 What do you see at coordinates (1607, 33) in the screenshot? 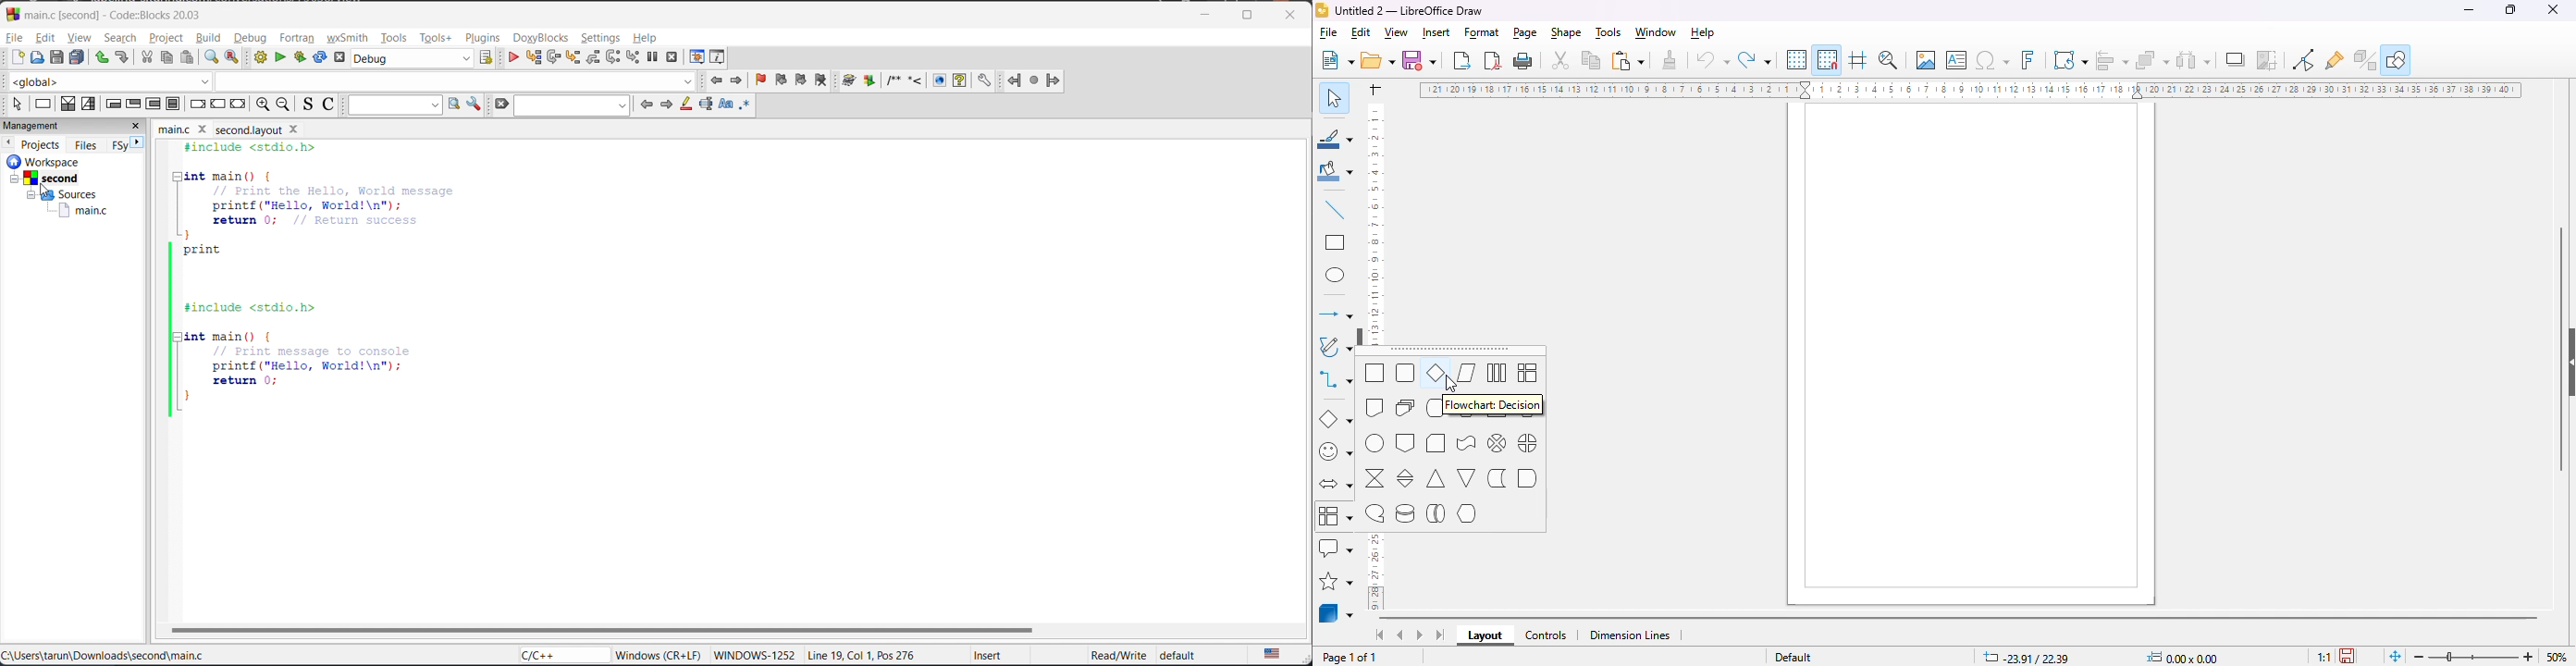
I see `tools` at bounding box center [1607, 33].